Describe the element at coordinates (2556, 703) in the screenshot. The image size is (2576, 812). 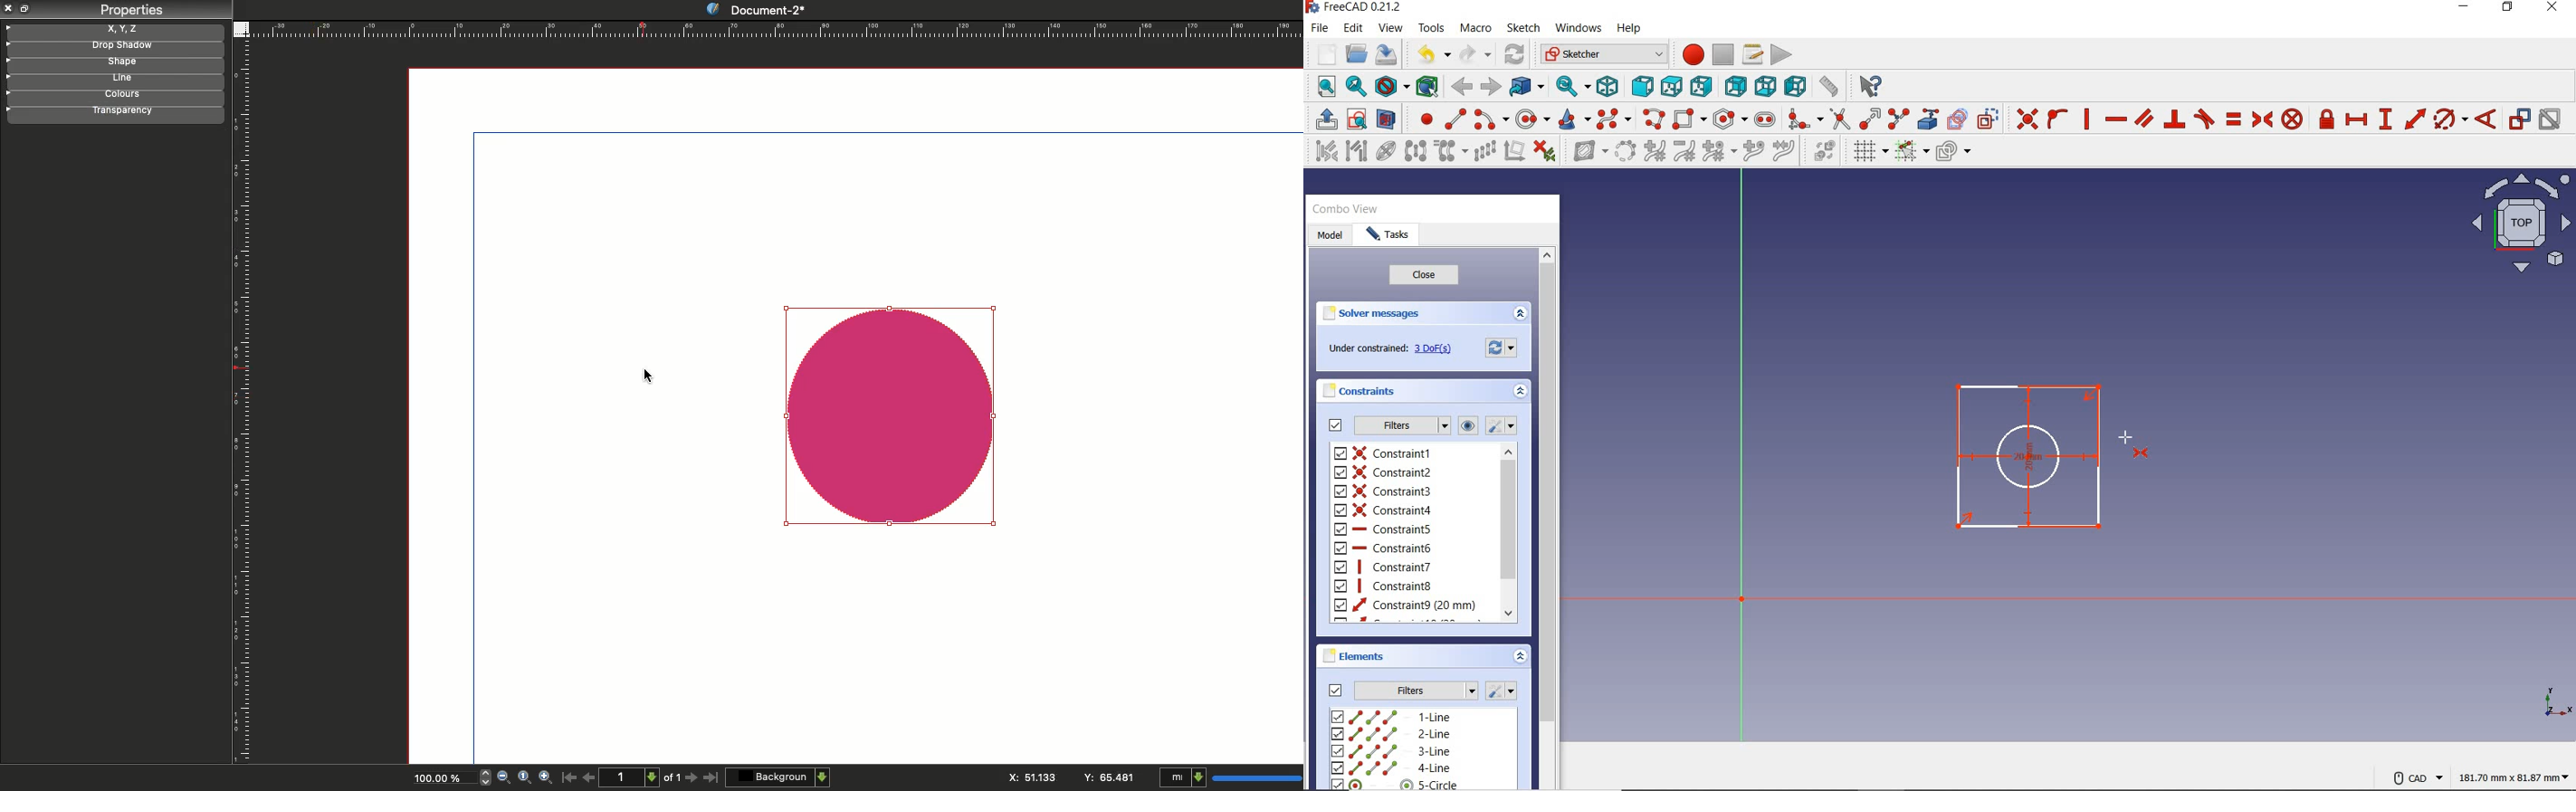
I see `xyz view` at that location.